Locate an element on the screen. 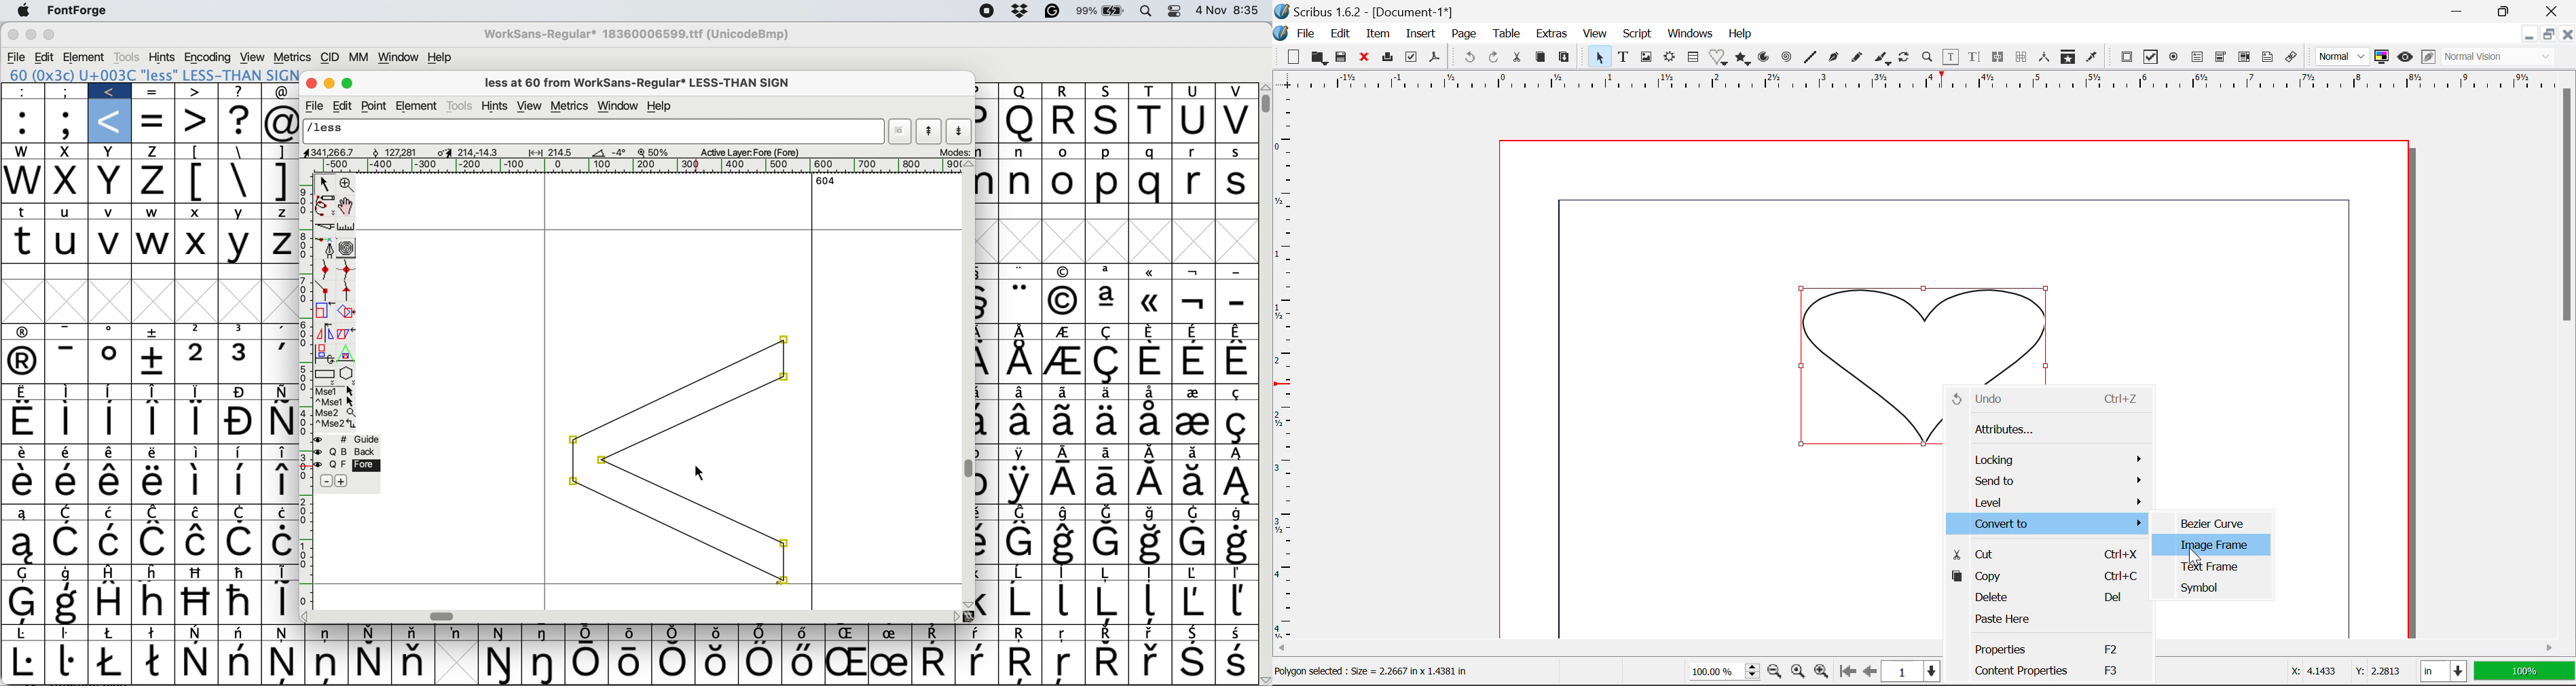  ] is located at coordinates (278, 180).